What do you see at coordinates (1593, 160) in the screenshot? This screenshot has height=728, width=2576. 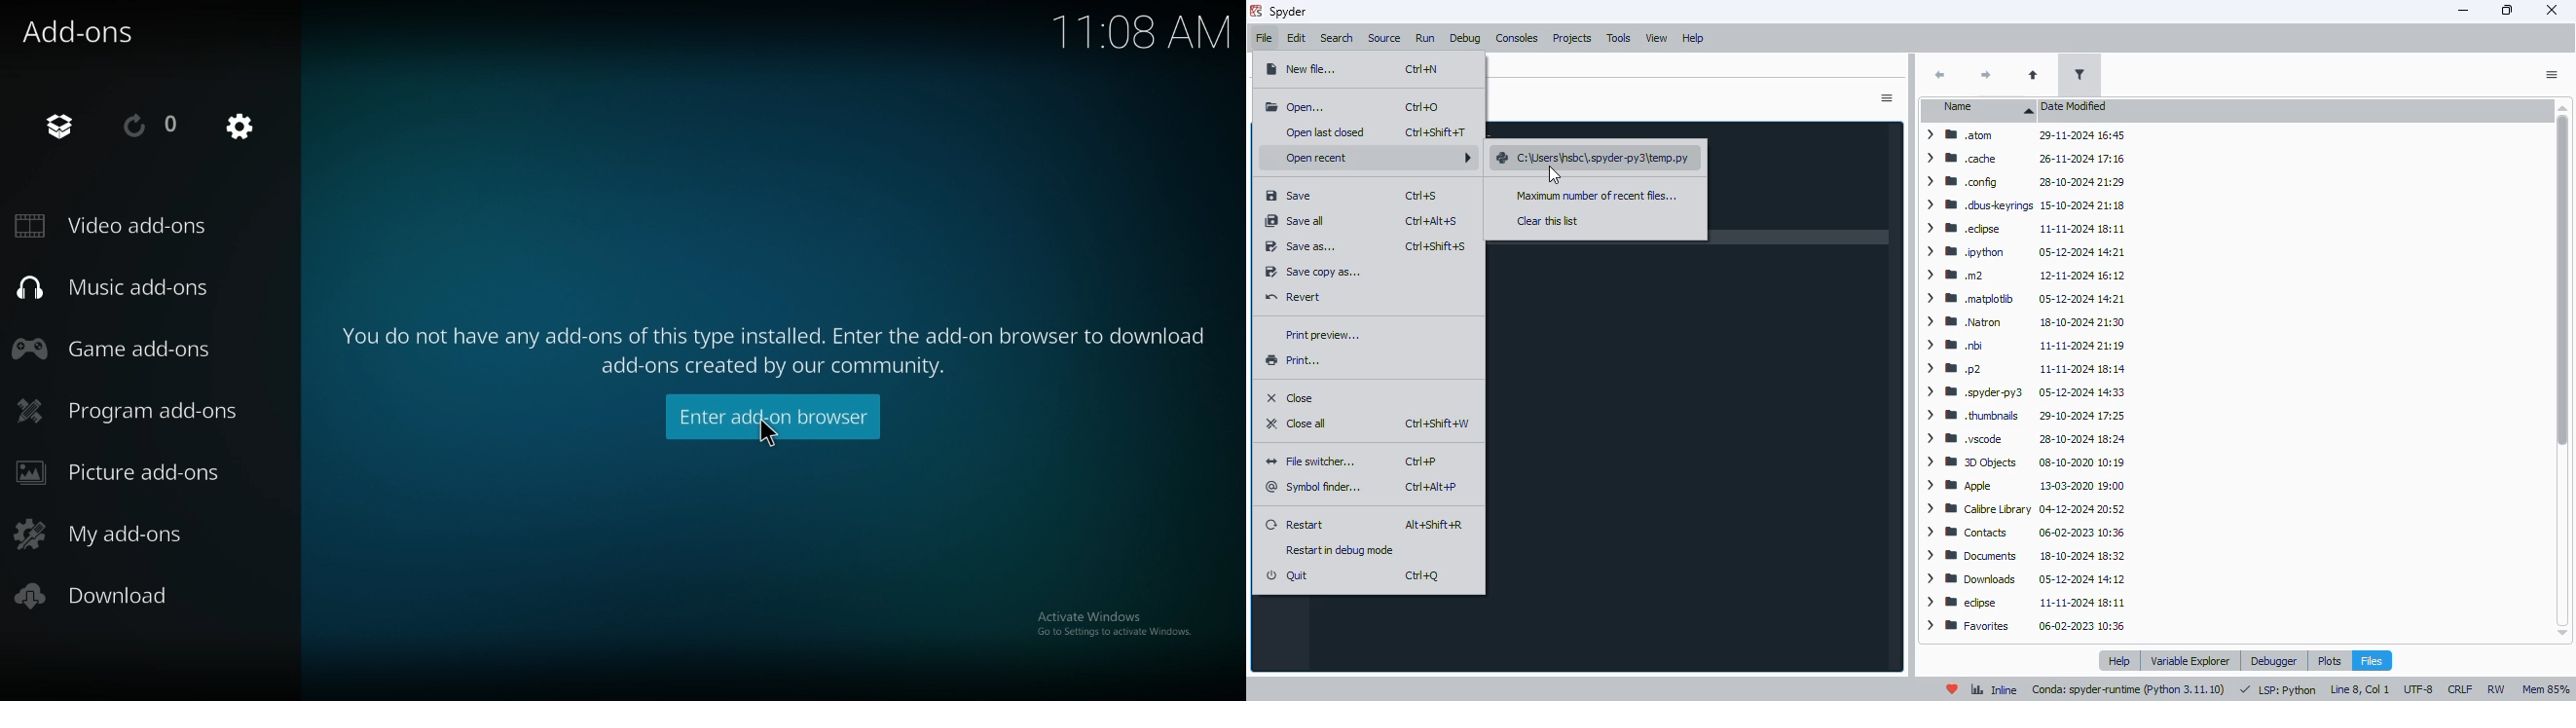 I see `temporary file` at bounding box center [1593, 160].